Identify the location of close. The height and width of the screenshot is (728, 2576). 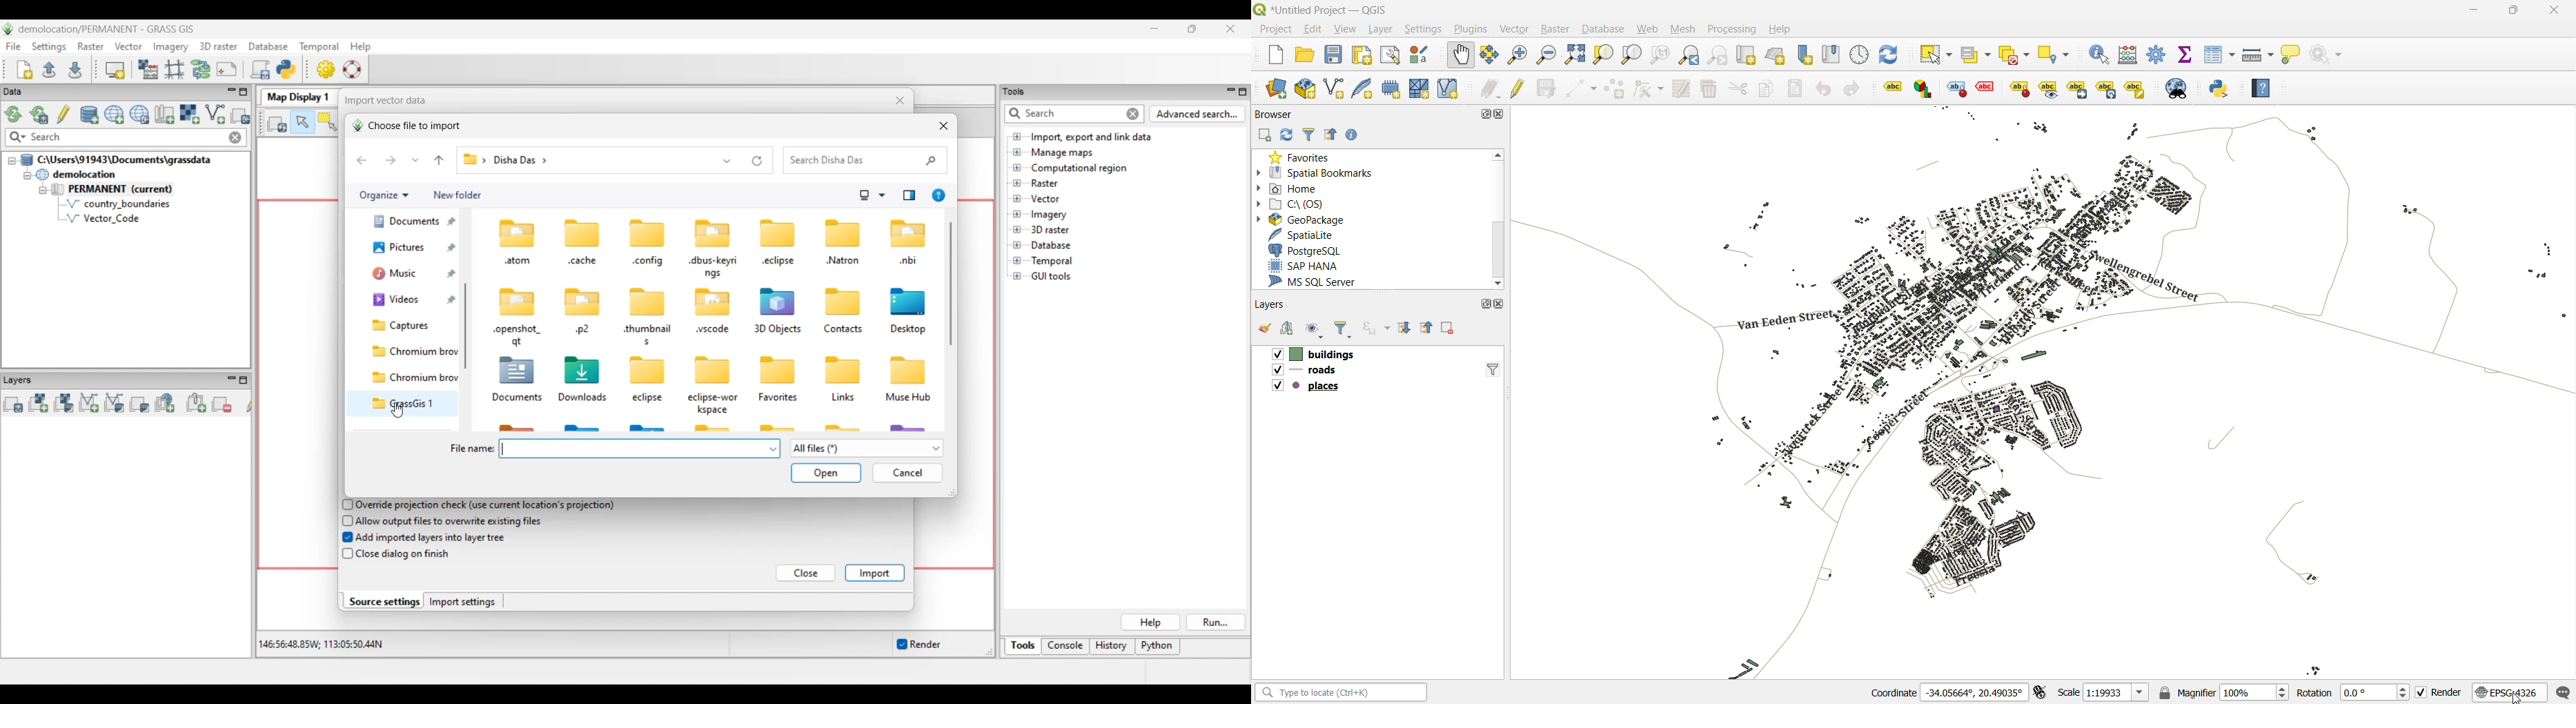
(1501, 303).